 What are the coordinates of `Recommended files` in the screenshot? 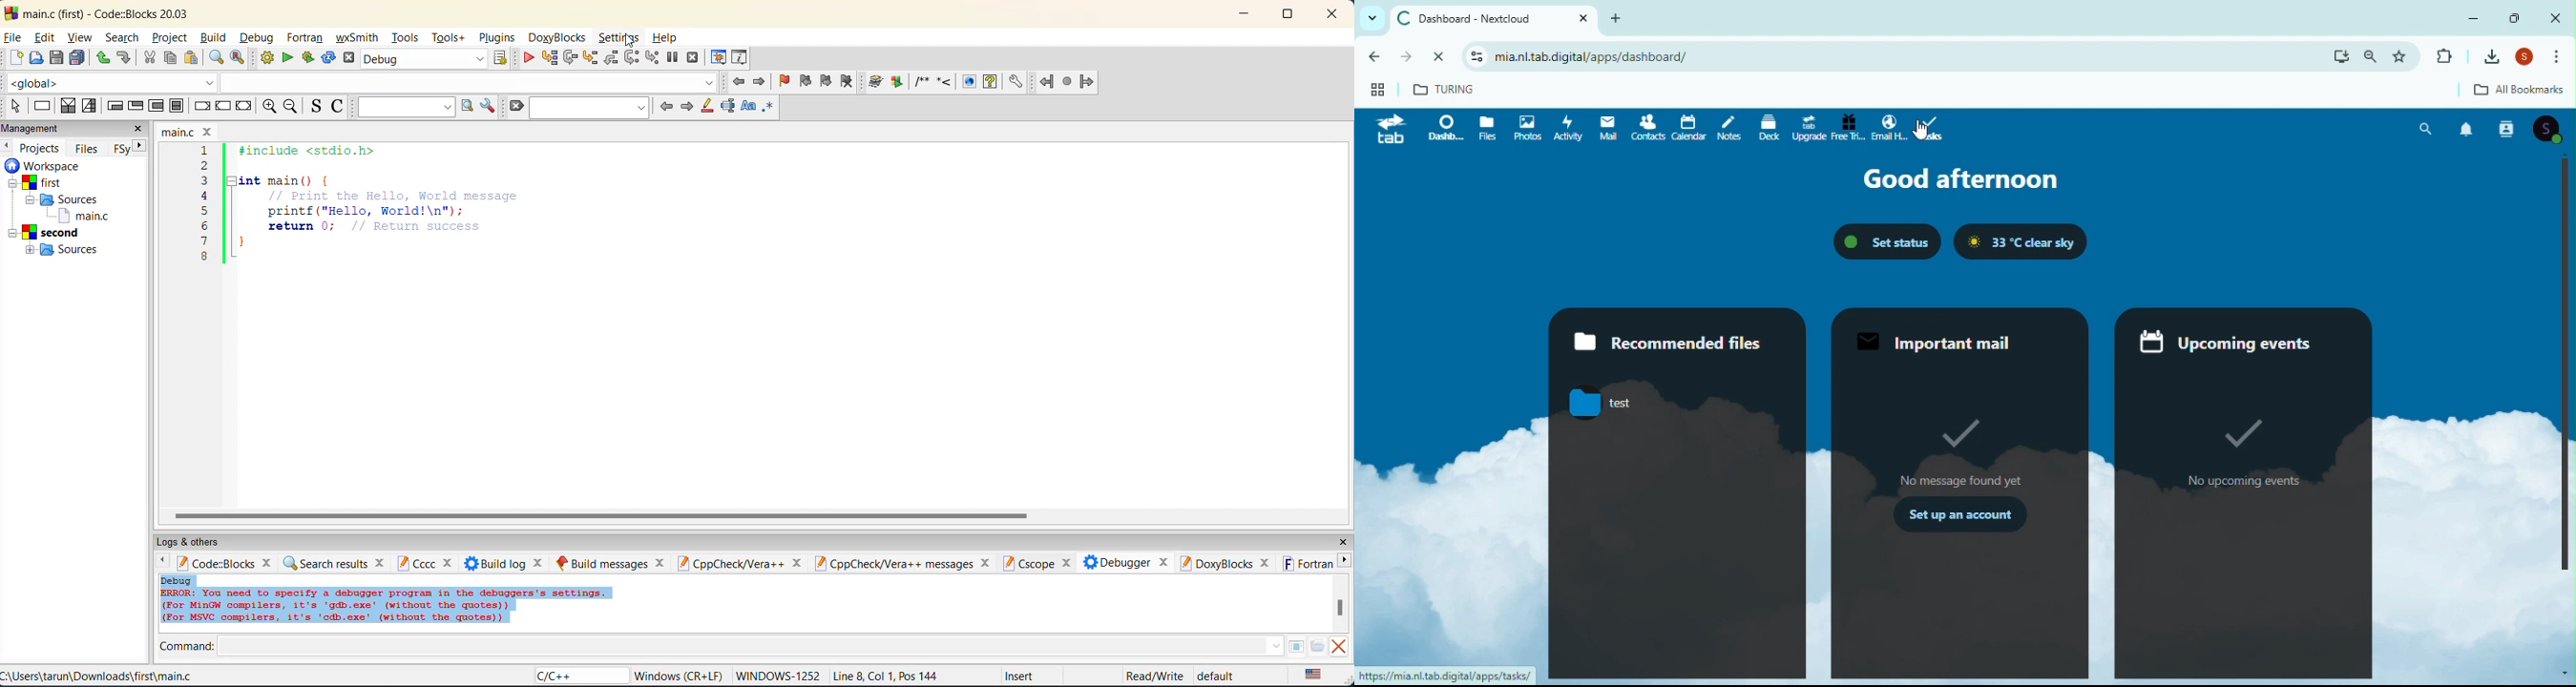 It's located at (1678, 337).